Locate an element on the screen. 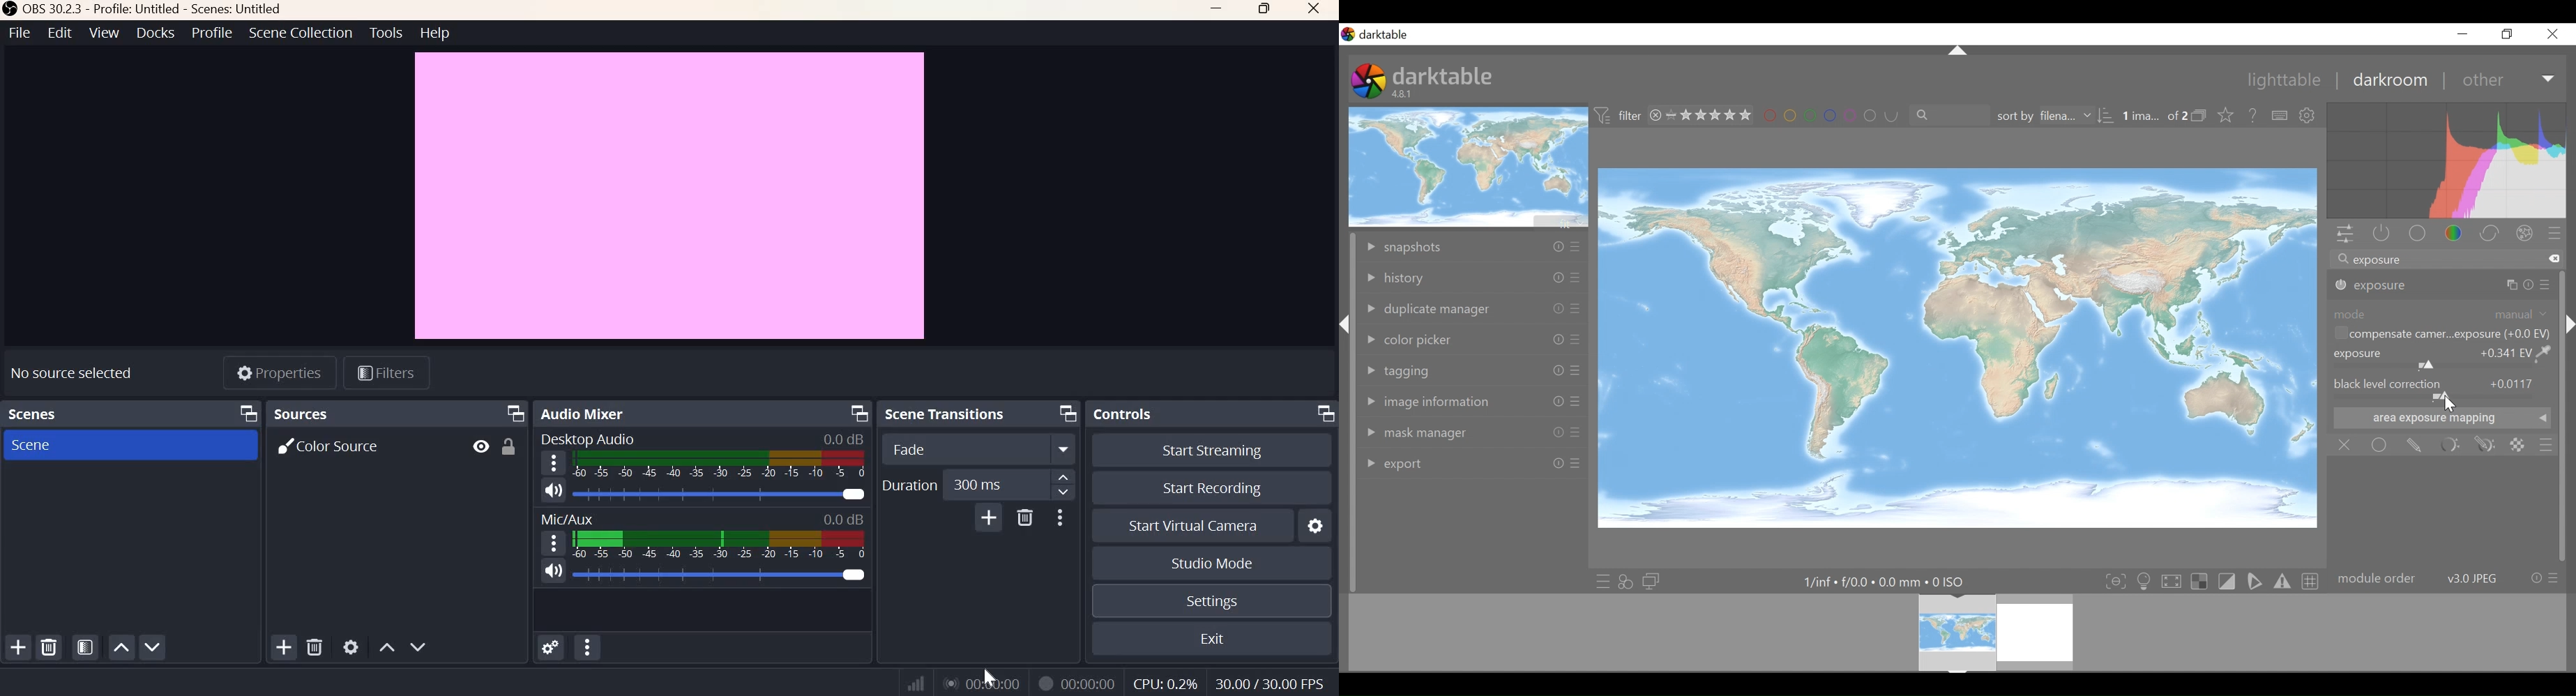  duplicate manager is located at coordinates (1472, 311).